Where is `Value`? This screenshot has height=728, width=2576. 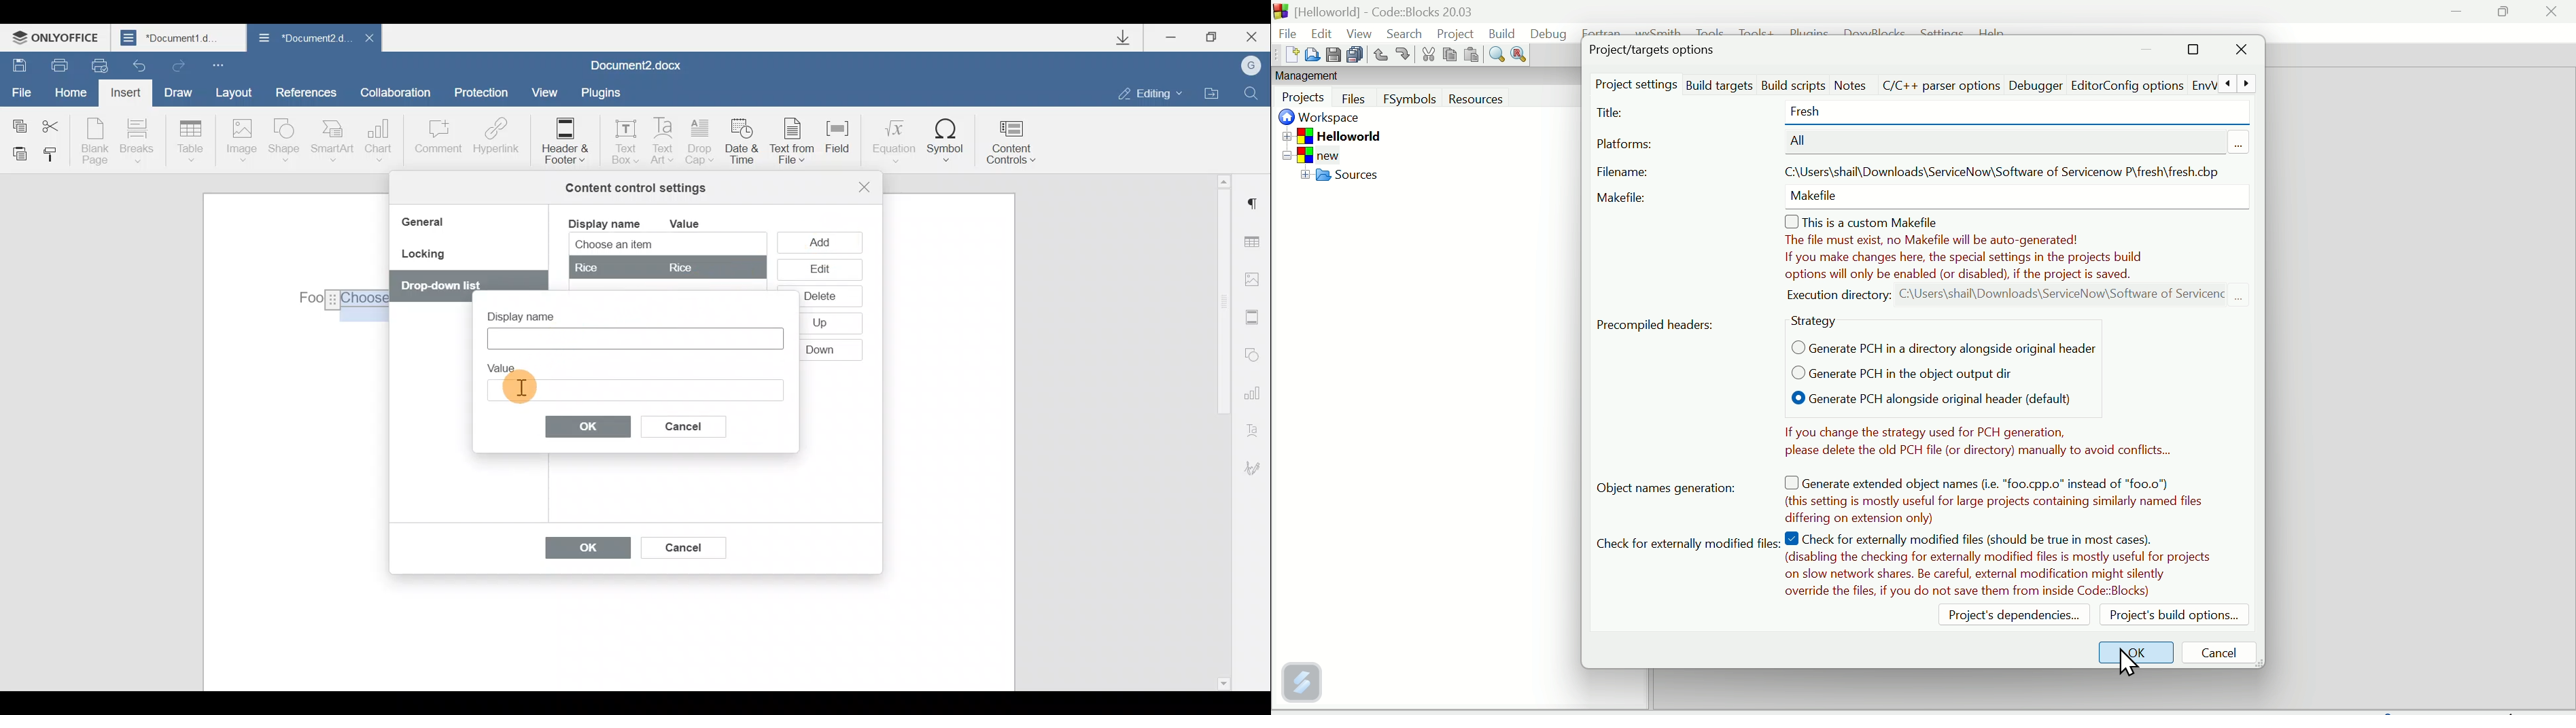
Value is located at coordinates (507, 365).